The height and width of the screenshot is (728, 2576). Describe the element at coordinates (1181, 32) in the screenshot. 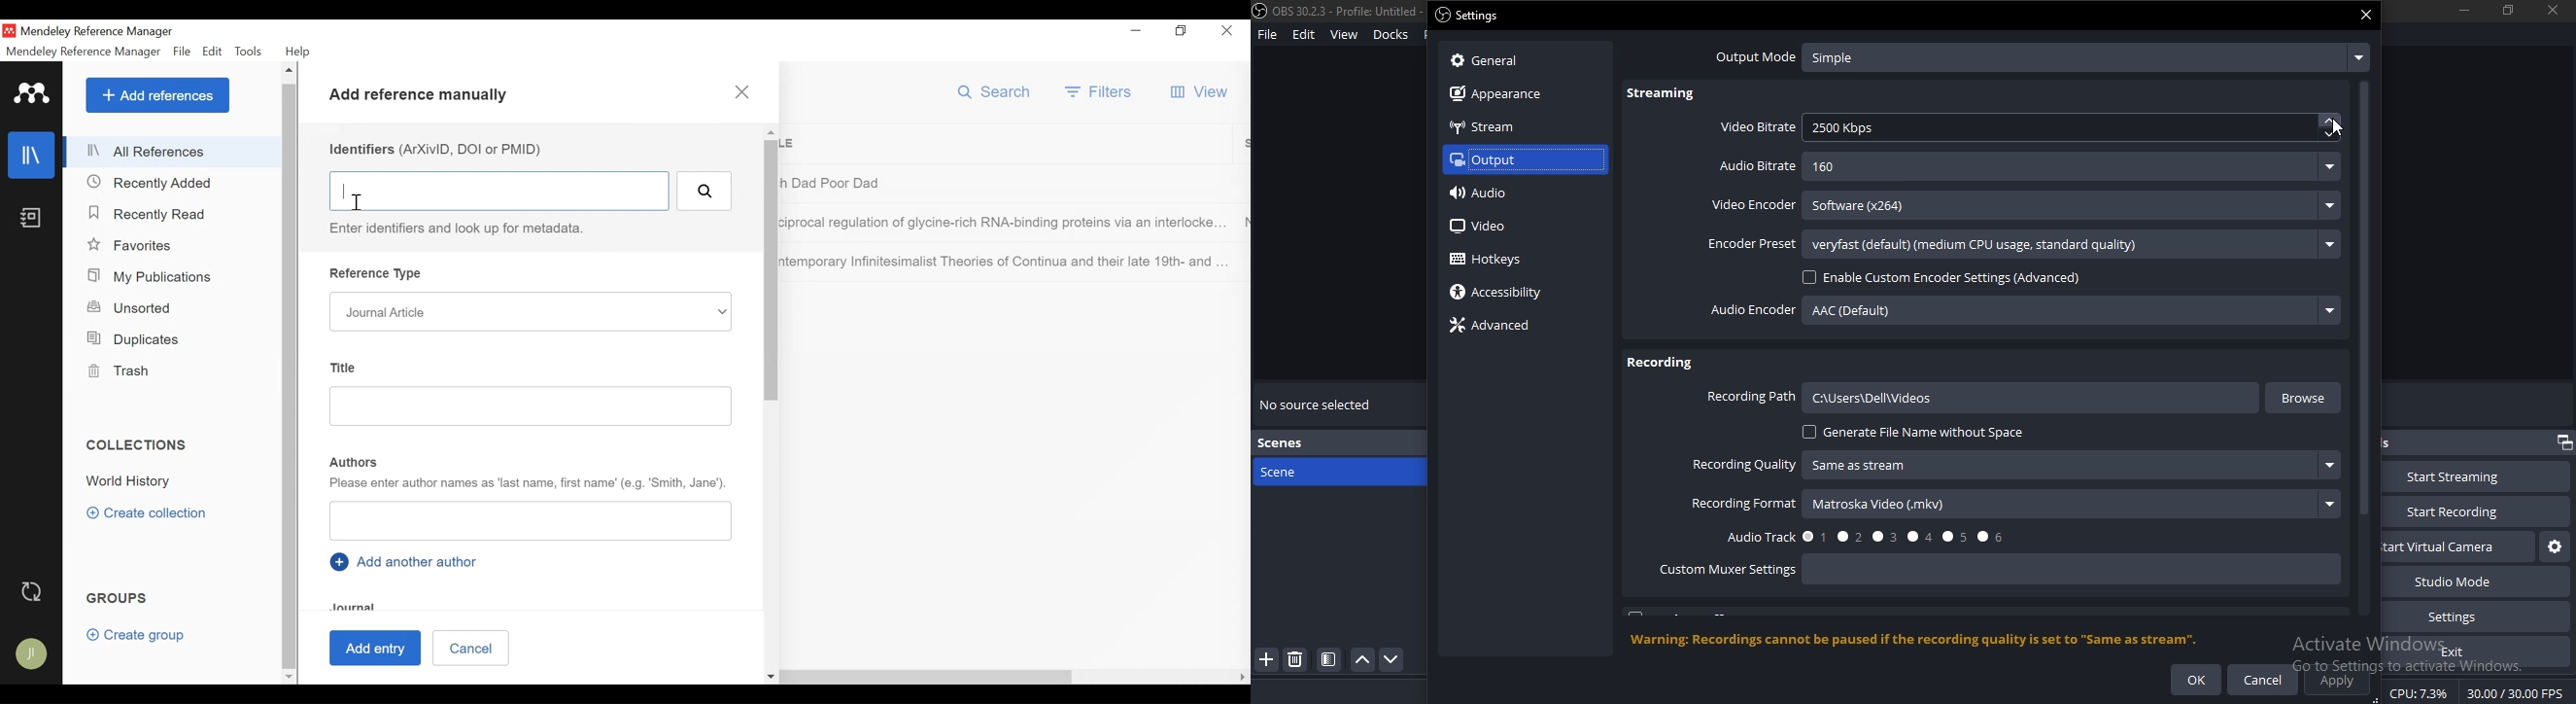

I see `Restore` at that location.